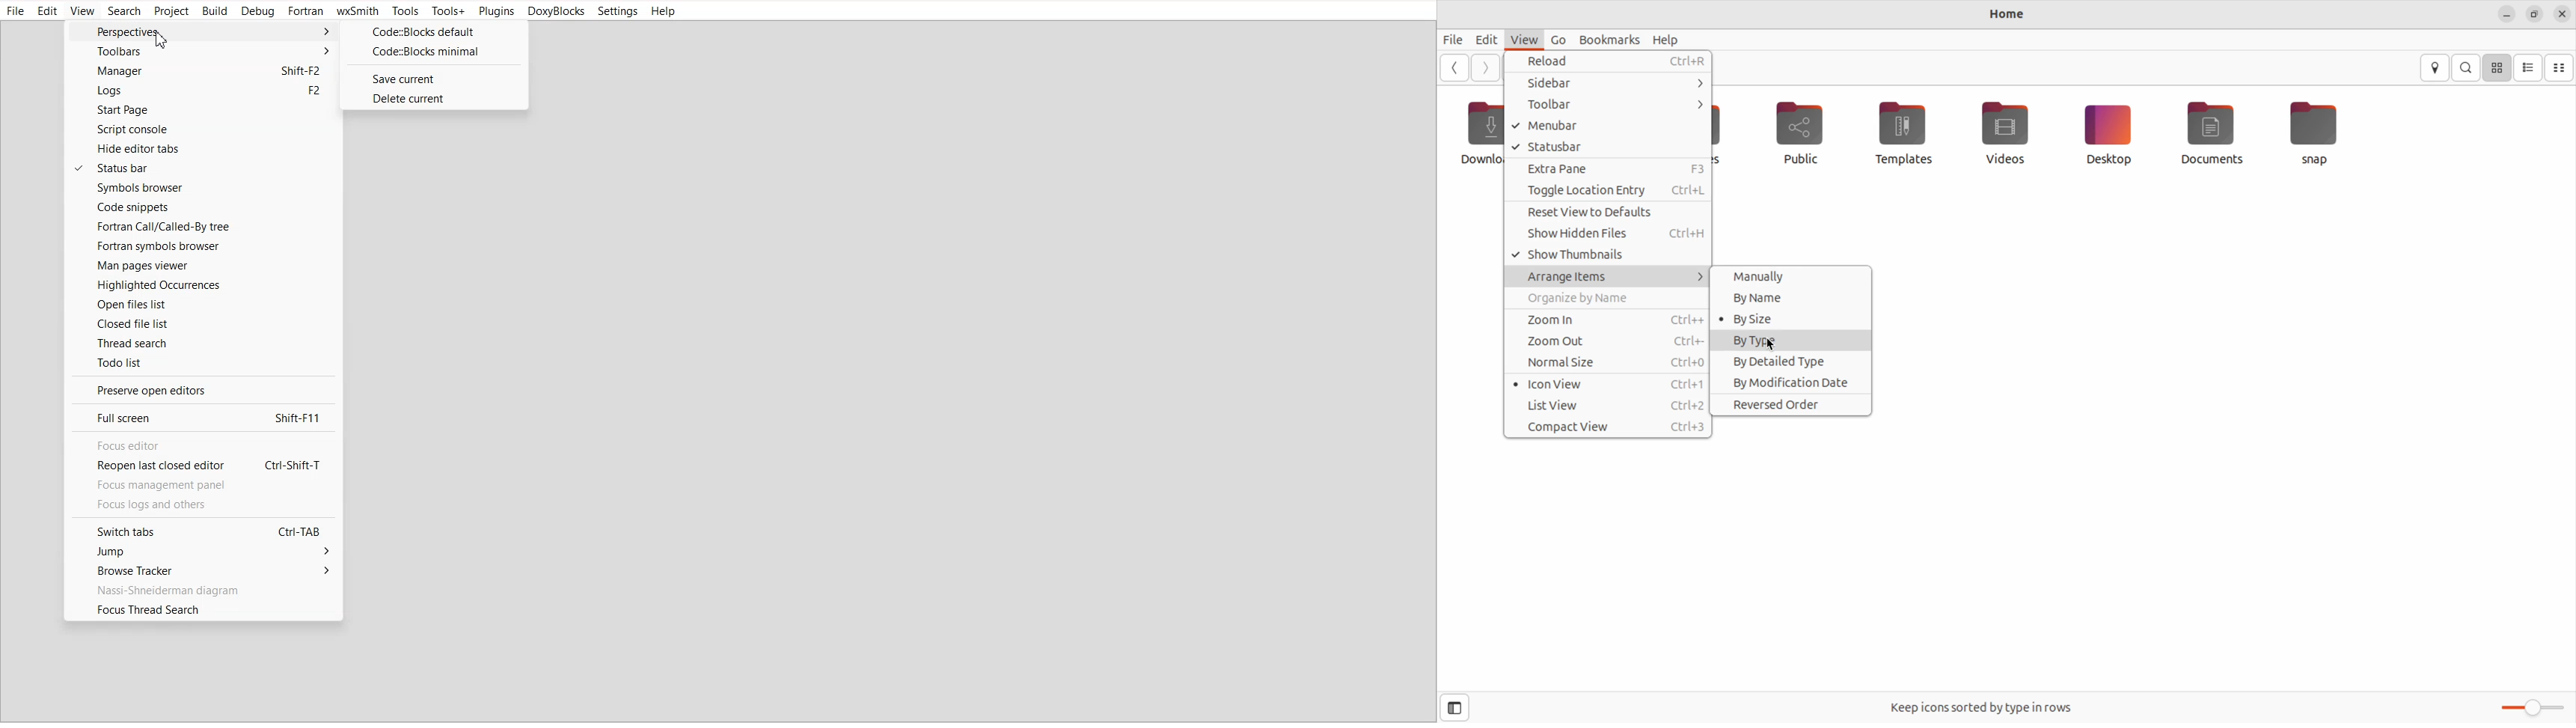 This screenshot has width=2576, height=728. What do you see at coordinates (48, 11) in the screenshot?
I see `Edit` at bounding box center [48, 11].